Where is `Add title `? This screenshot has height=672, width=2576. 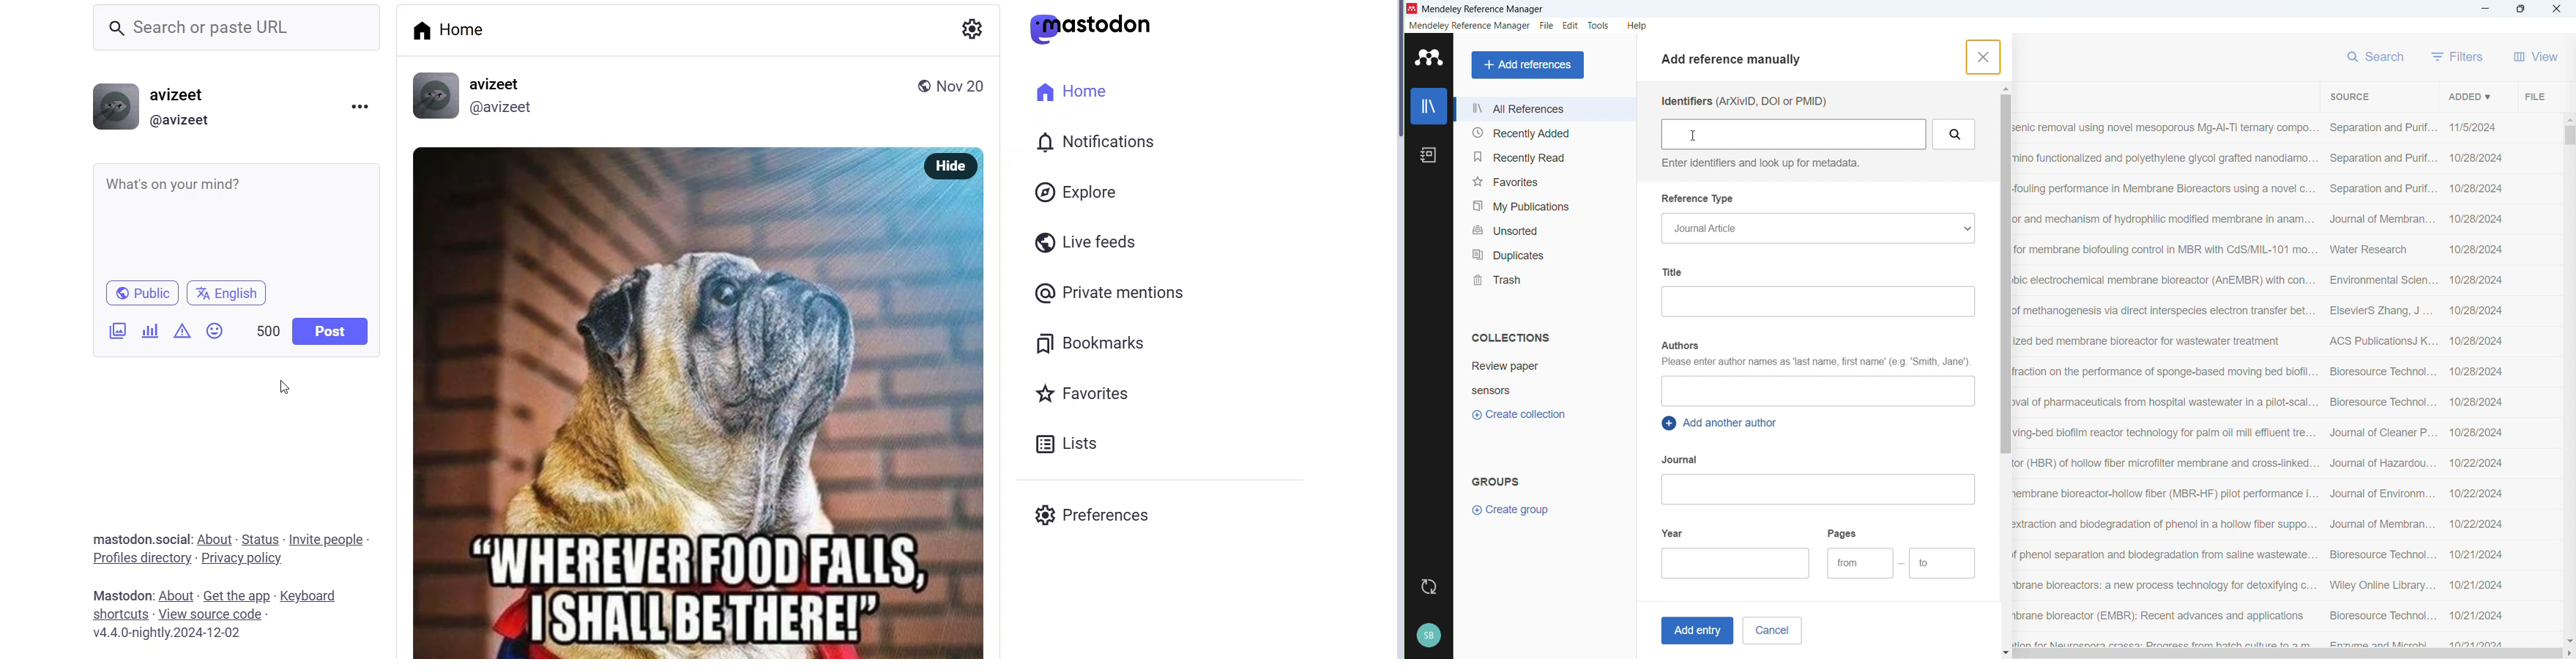
Add title  is located at coordinates (1818, 301).